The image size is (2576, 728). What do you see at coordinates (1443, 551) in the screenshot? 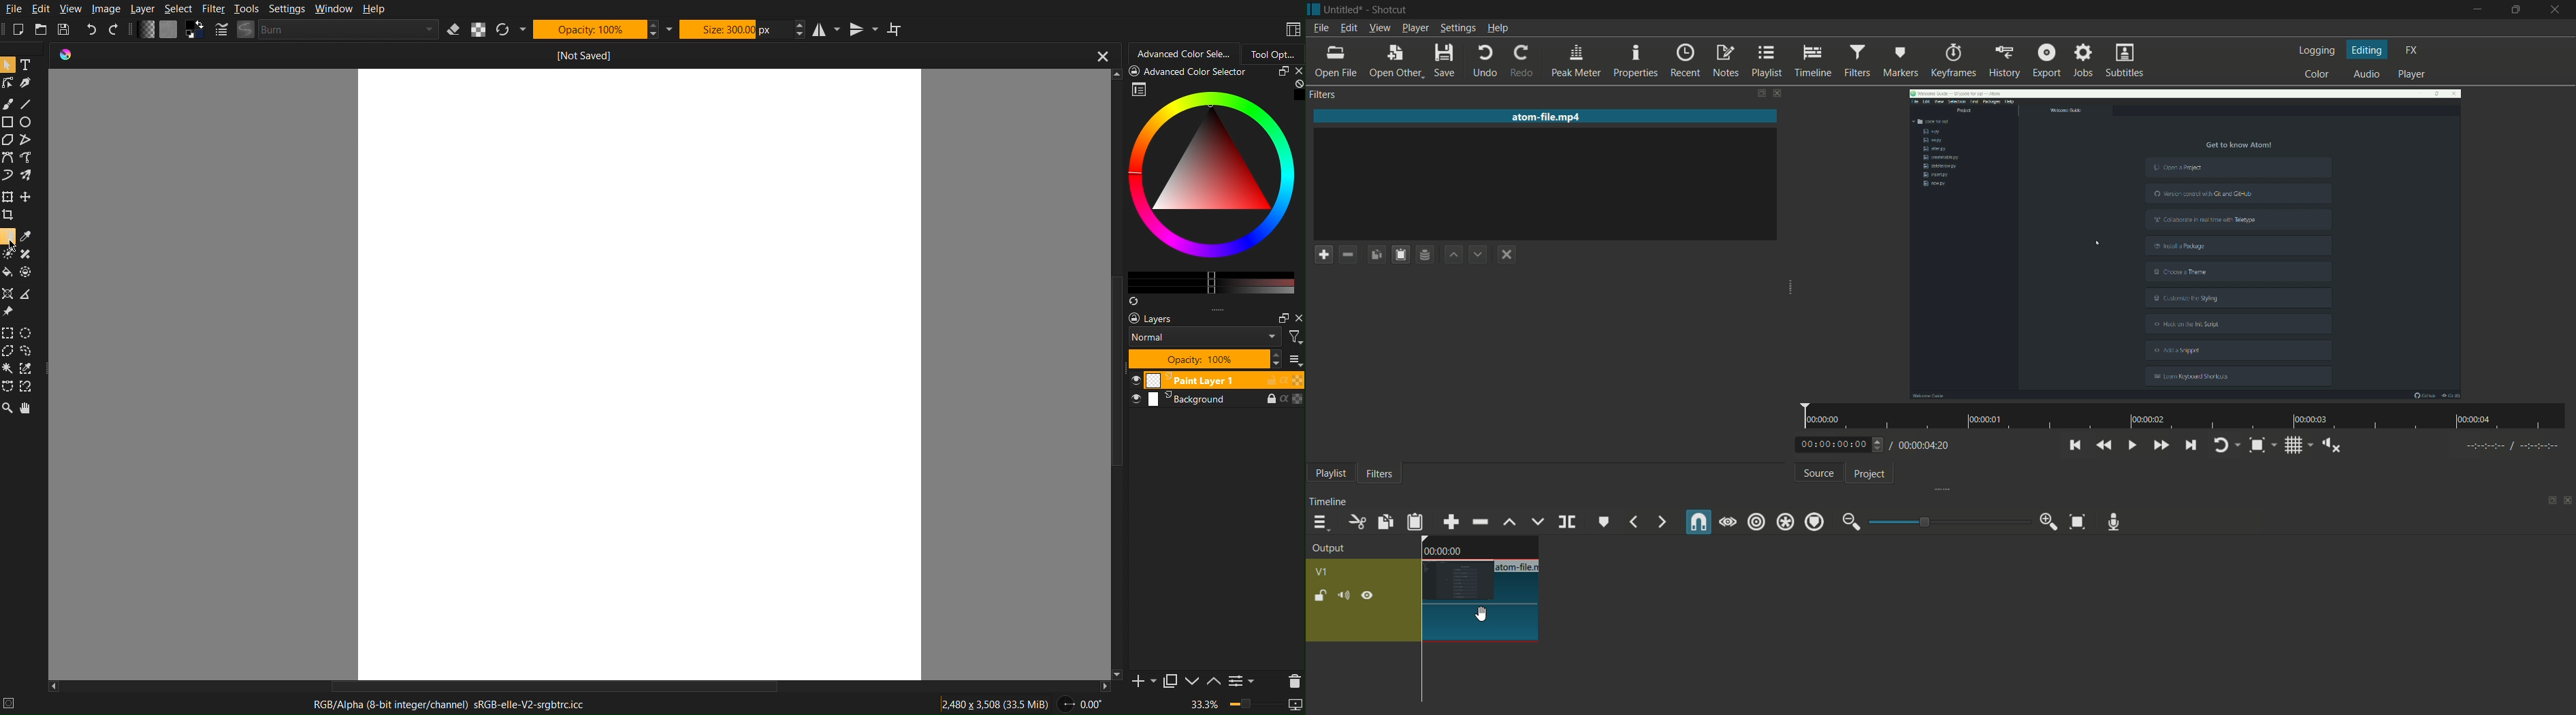
I see `current time` at bounding box center [1443, 551].